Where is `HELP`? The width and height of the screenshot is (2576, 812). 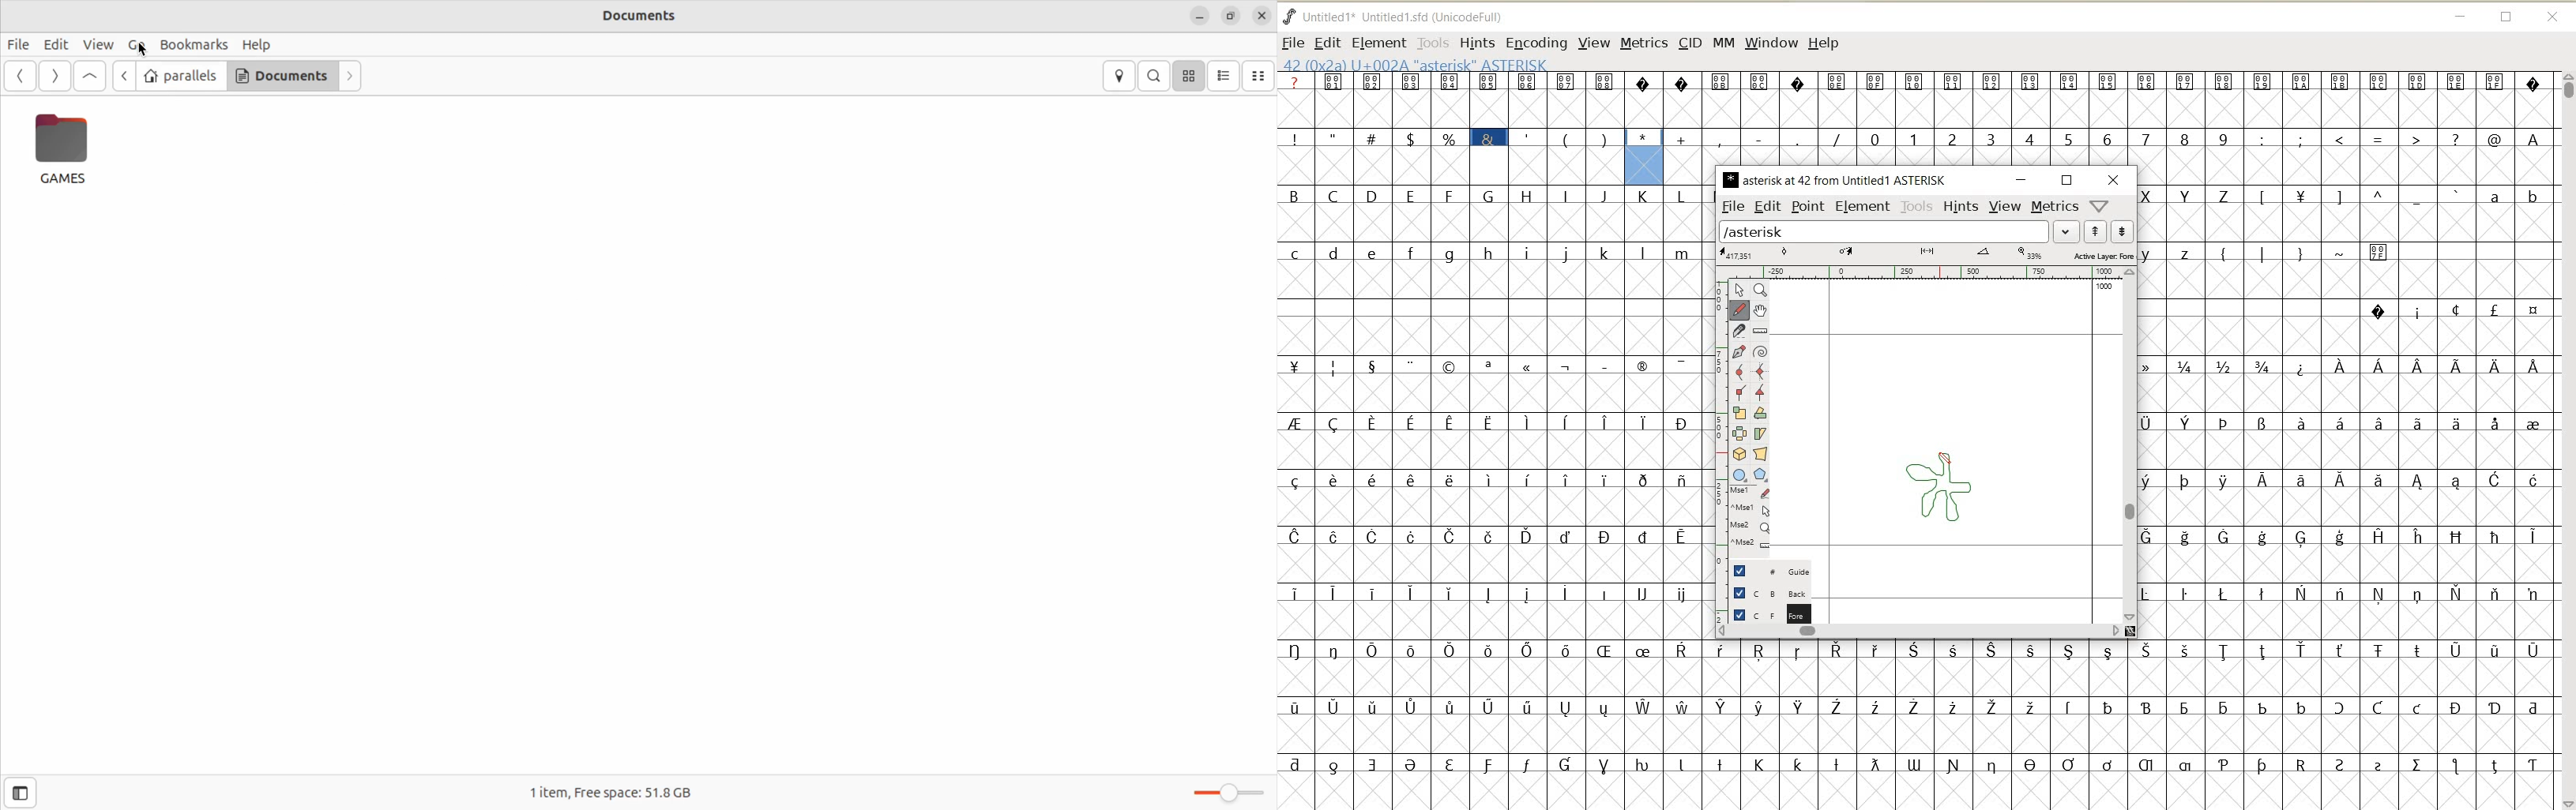 HELP is located at coordinates (1823, 44).